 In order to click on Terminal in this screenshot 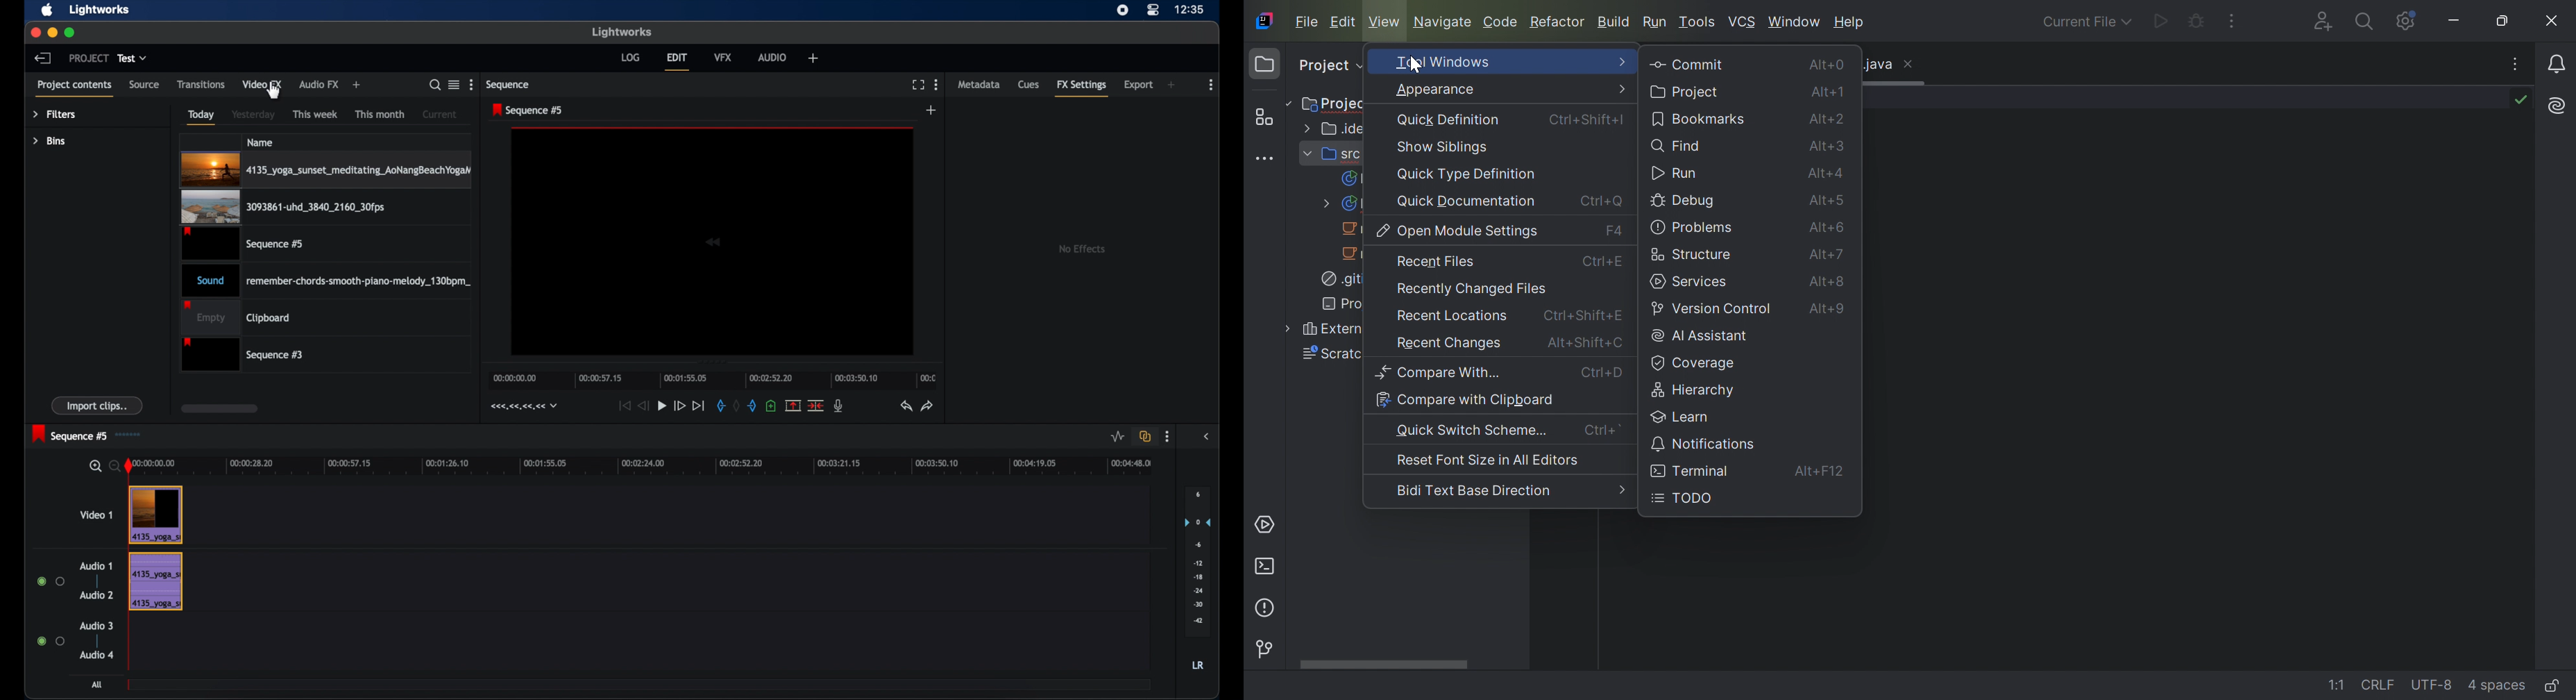, I will do `click(1266, 567)`.